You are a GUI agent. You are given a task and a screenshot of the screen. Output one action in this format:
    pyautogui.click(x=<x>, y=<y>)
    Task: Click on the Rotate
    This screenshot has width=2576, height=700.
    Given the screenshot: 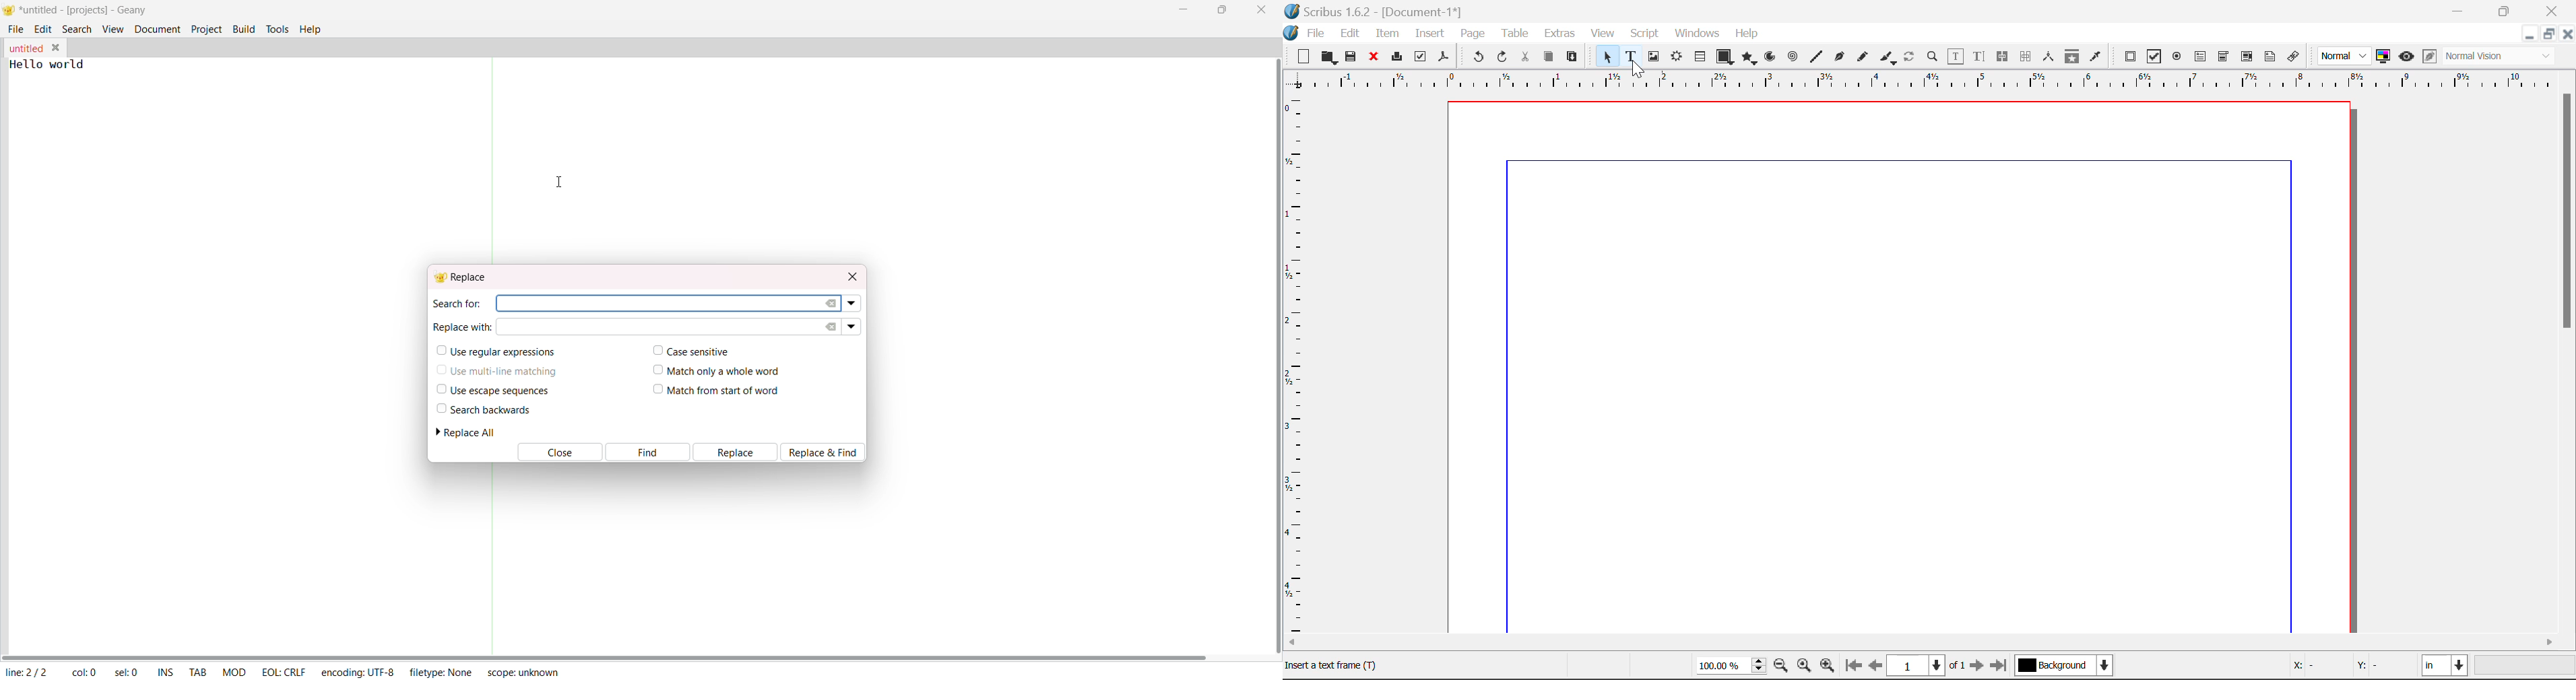 What is the action you would take?
    pyautogui.click(x=1910, y=55)
    